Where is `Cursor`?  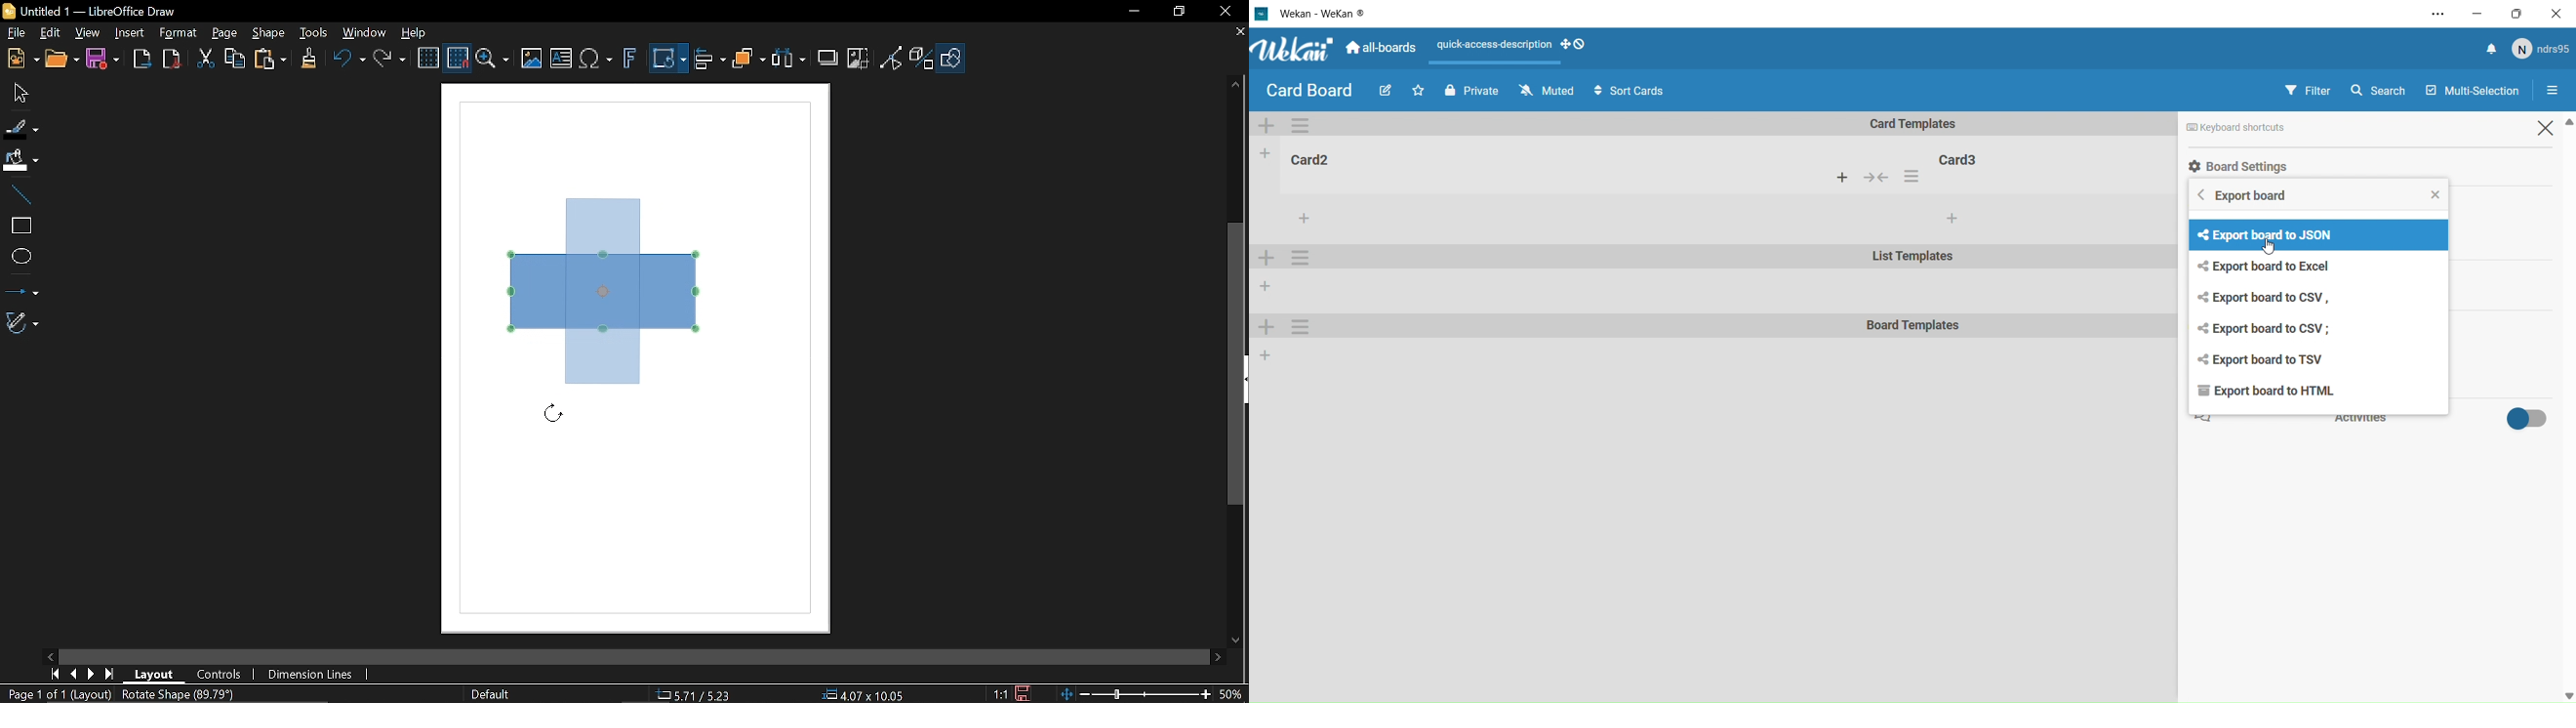
Cursor is located at coordinates (552, 416).